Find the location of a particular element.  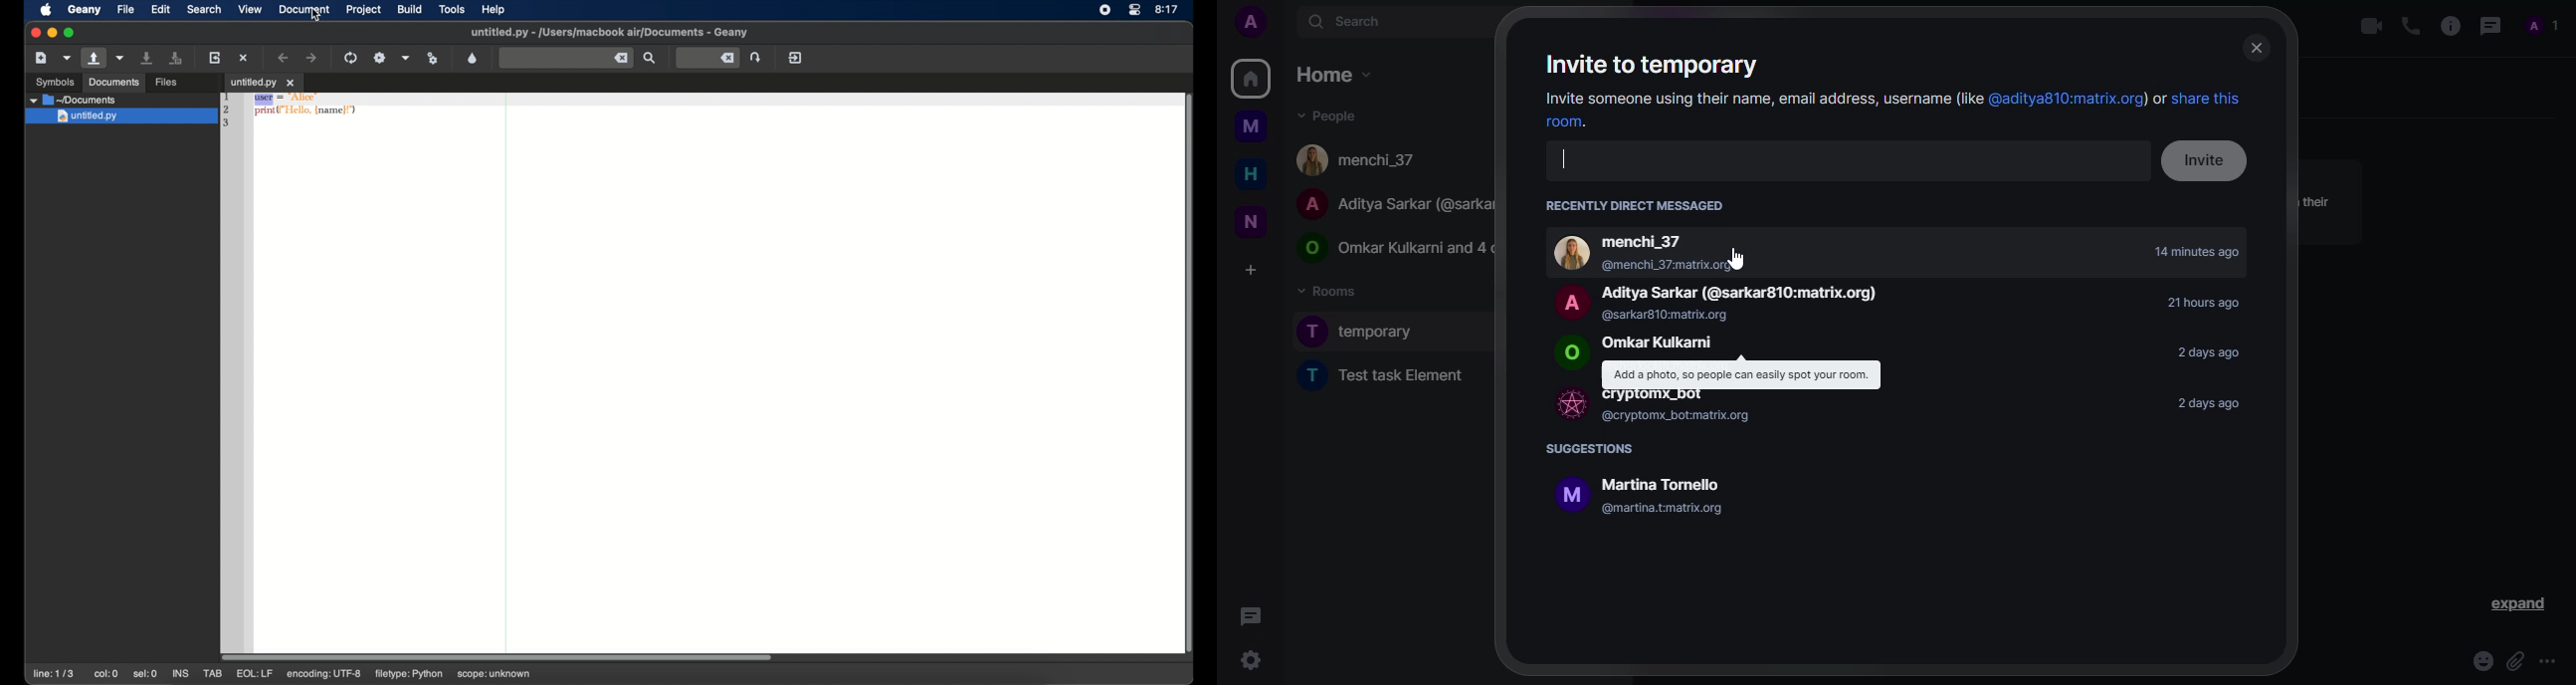

threads is located at coordinates (1251, 614).